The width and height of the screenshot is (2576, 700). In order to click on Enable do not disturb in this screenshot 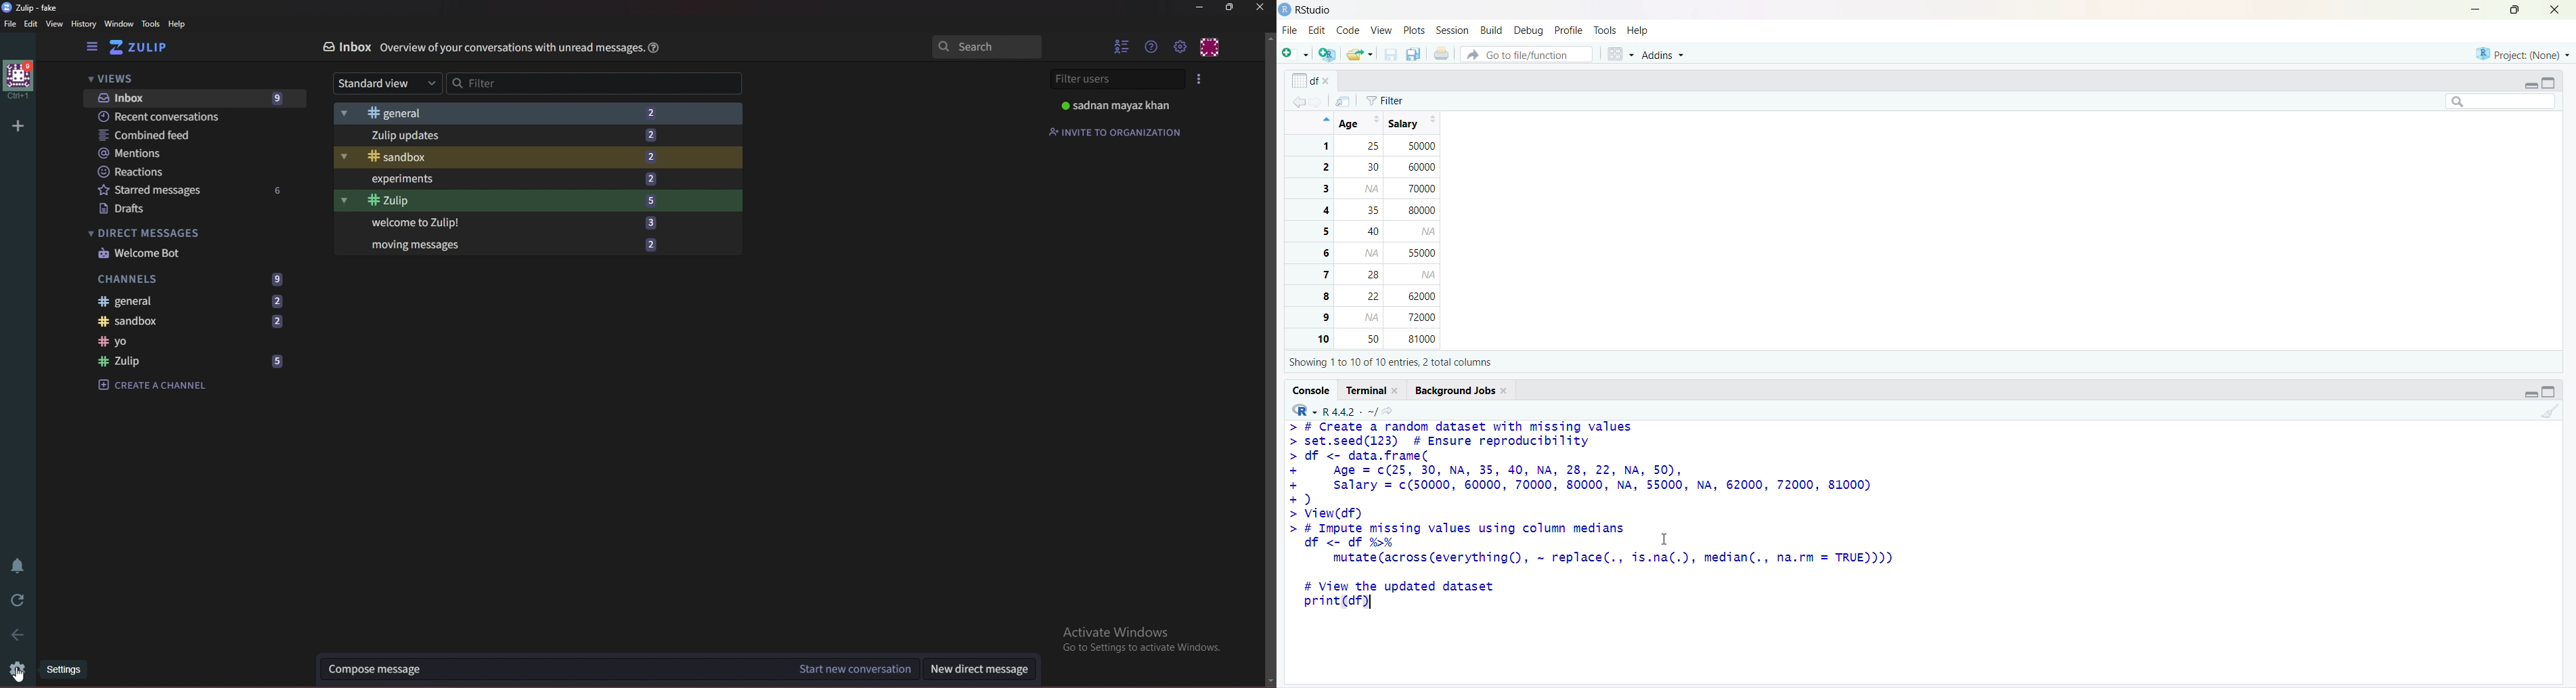, I will do `click(18, 567)`.